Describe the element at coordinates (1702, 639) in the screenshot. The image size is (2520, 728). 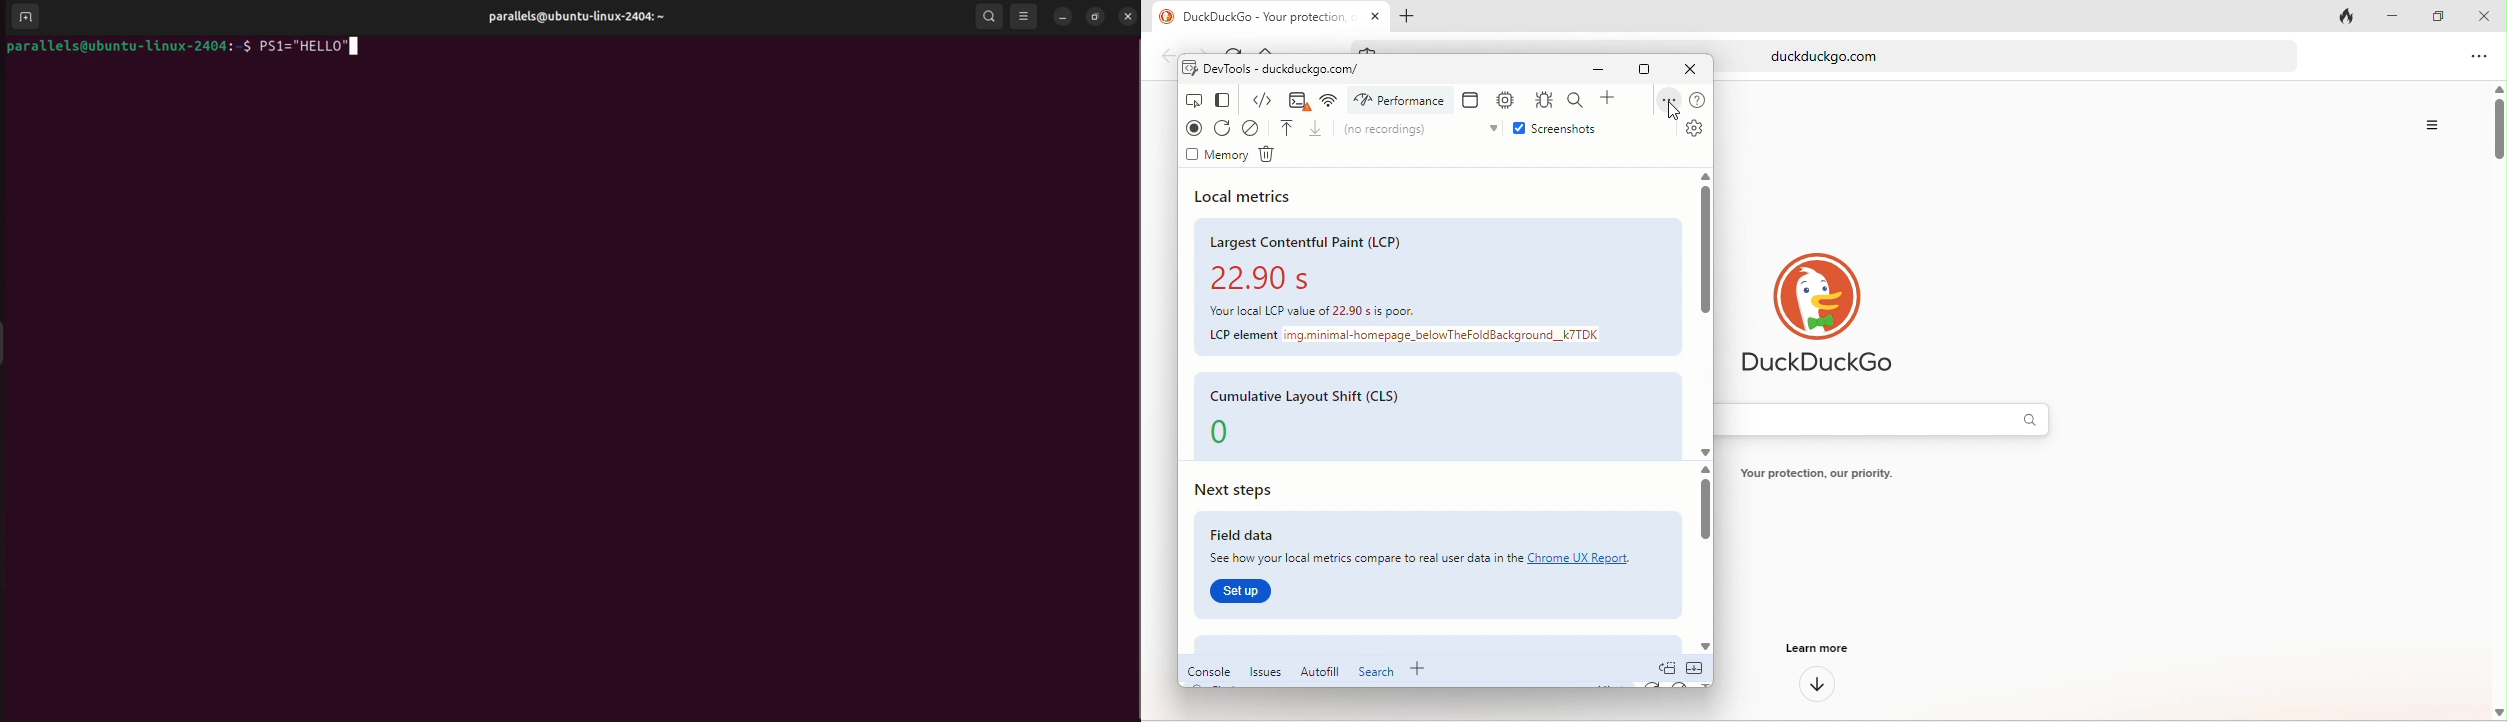
I see `scroll down` at that location.